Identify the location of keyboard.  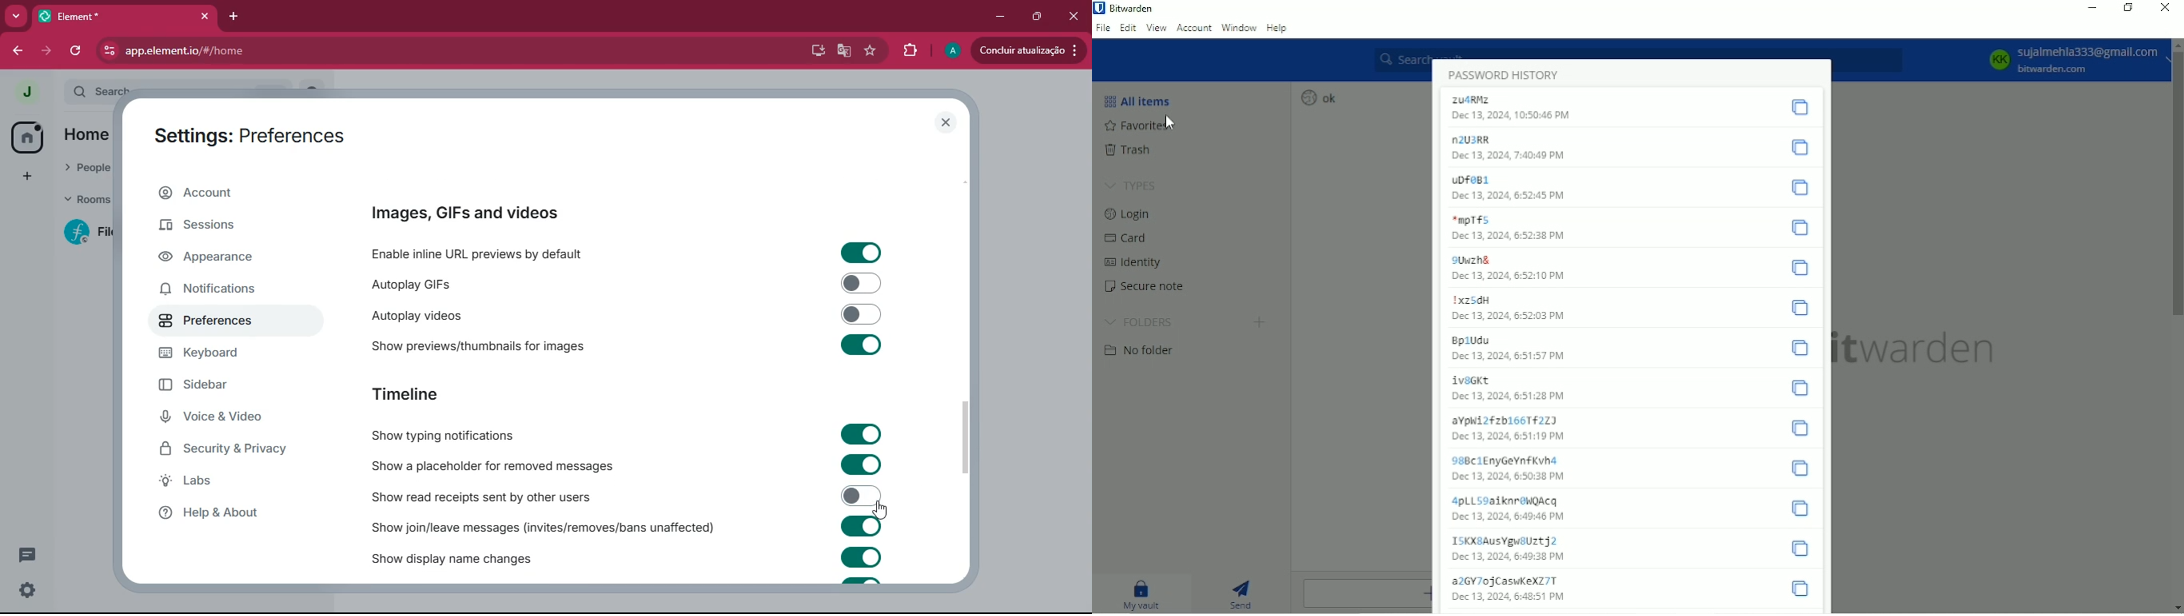
(226, 356).